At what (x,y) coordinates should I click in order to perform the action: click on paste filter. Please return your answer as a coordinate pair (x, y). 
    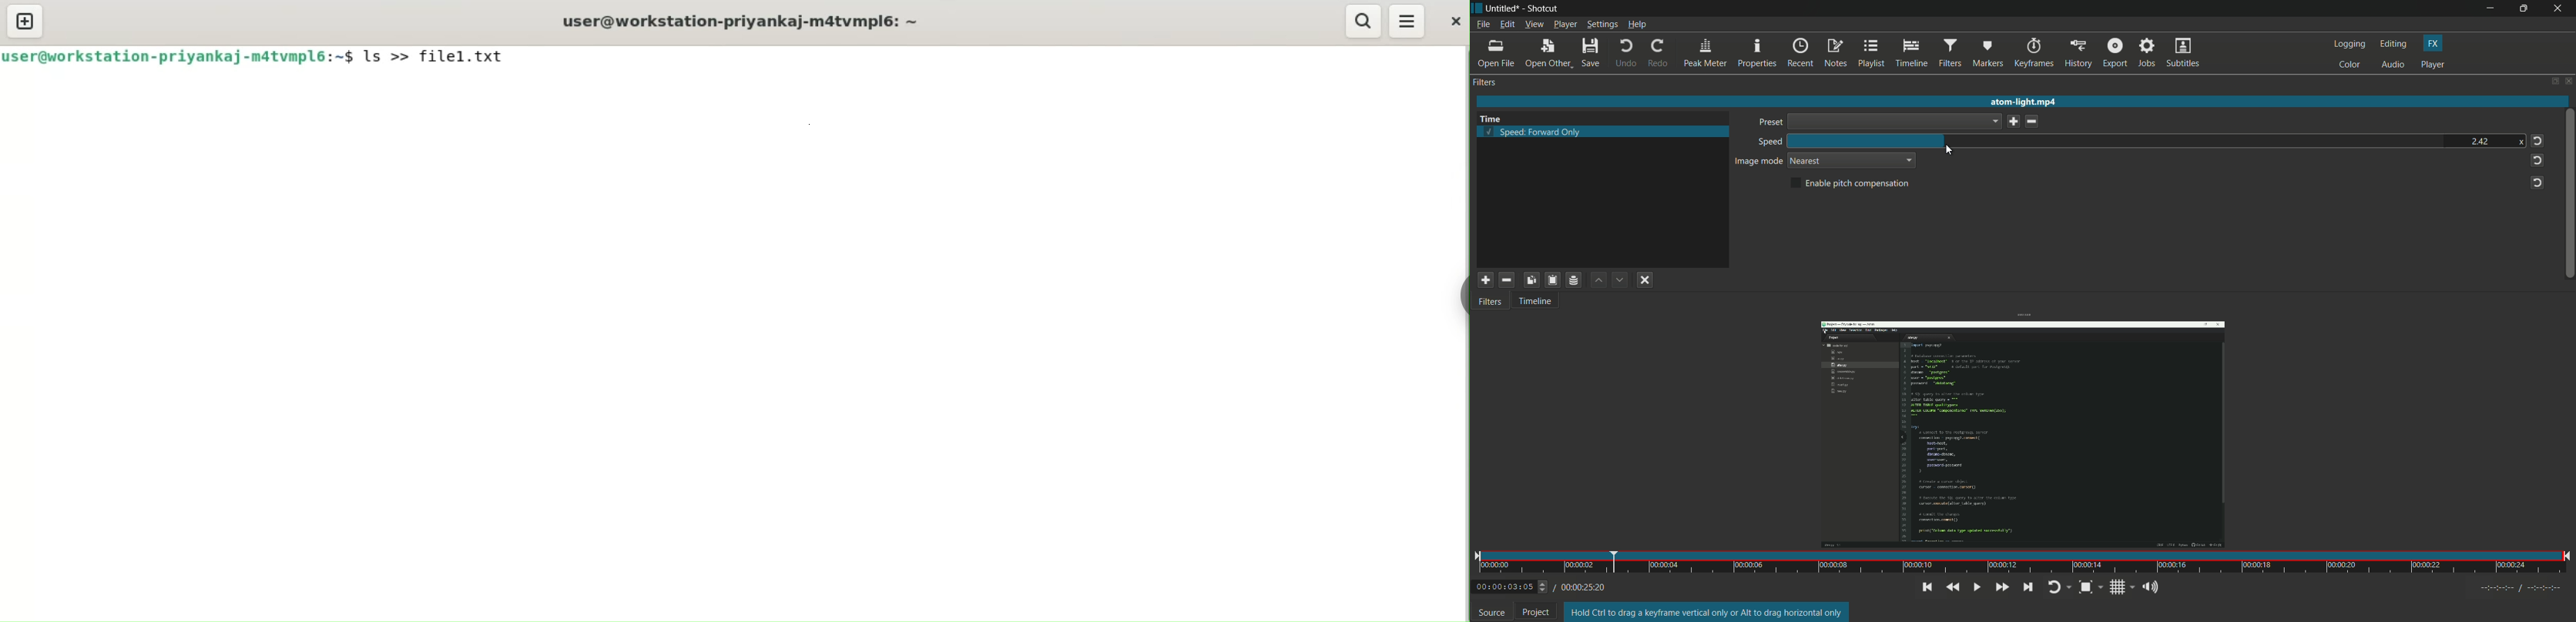
    Looking at the image, I should click on (1552, 279).